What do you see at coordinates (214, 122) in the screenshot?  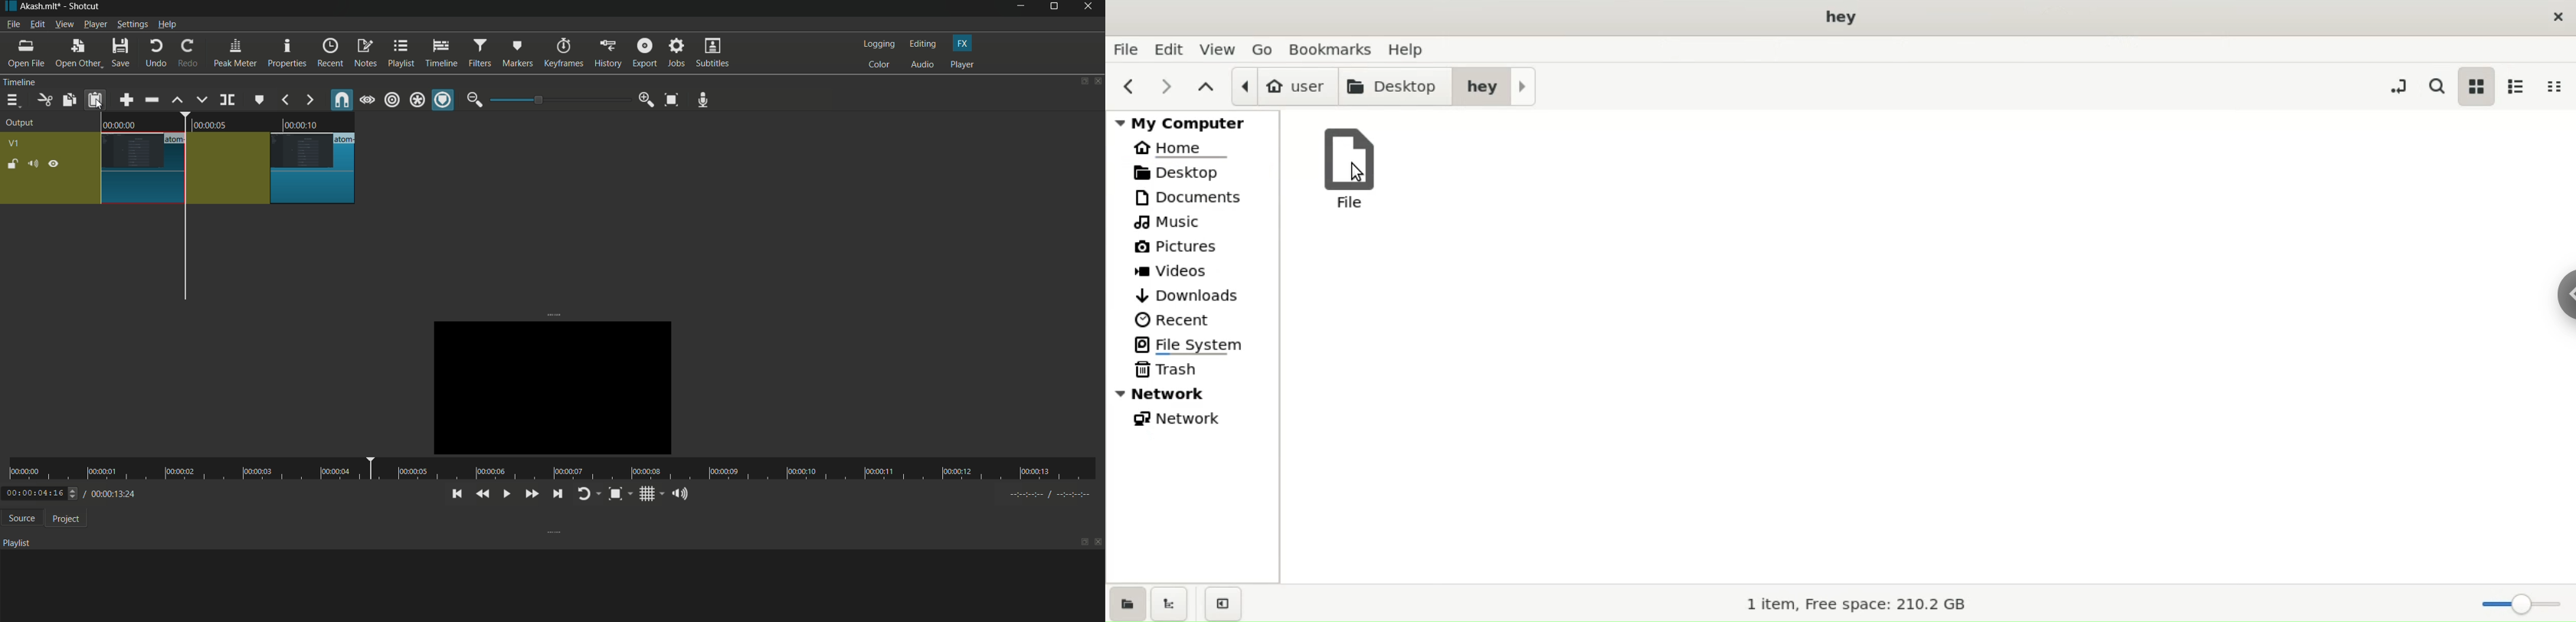 I see `|00:00:05` at bounding box center [214, 122].